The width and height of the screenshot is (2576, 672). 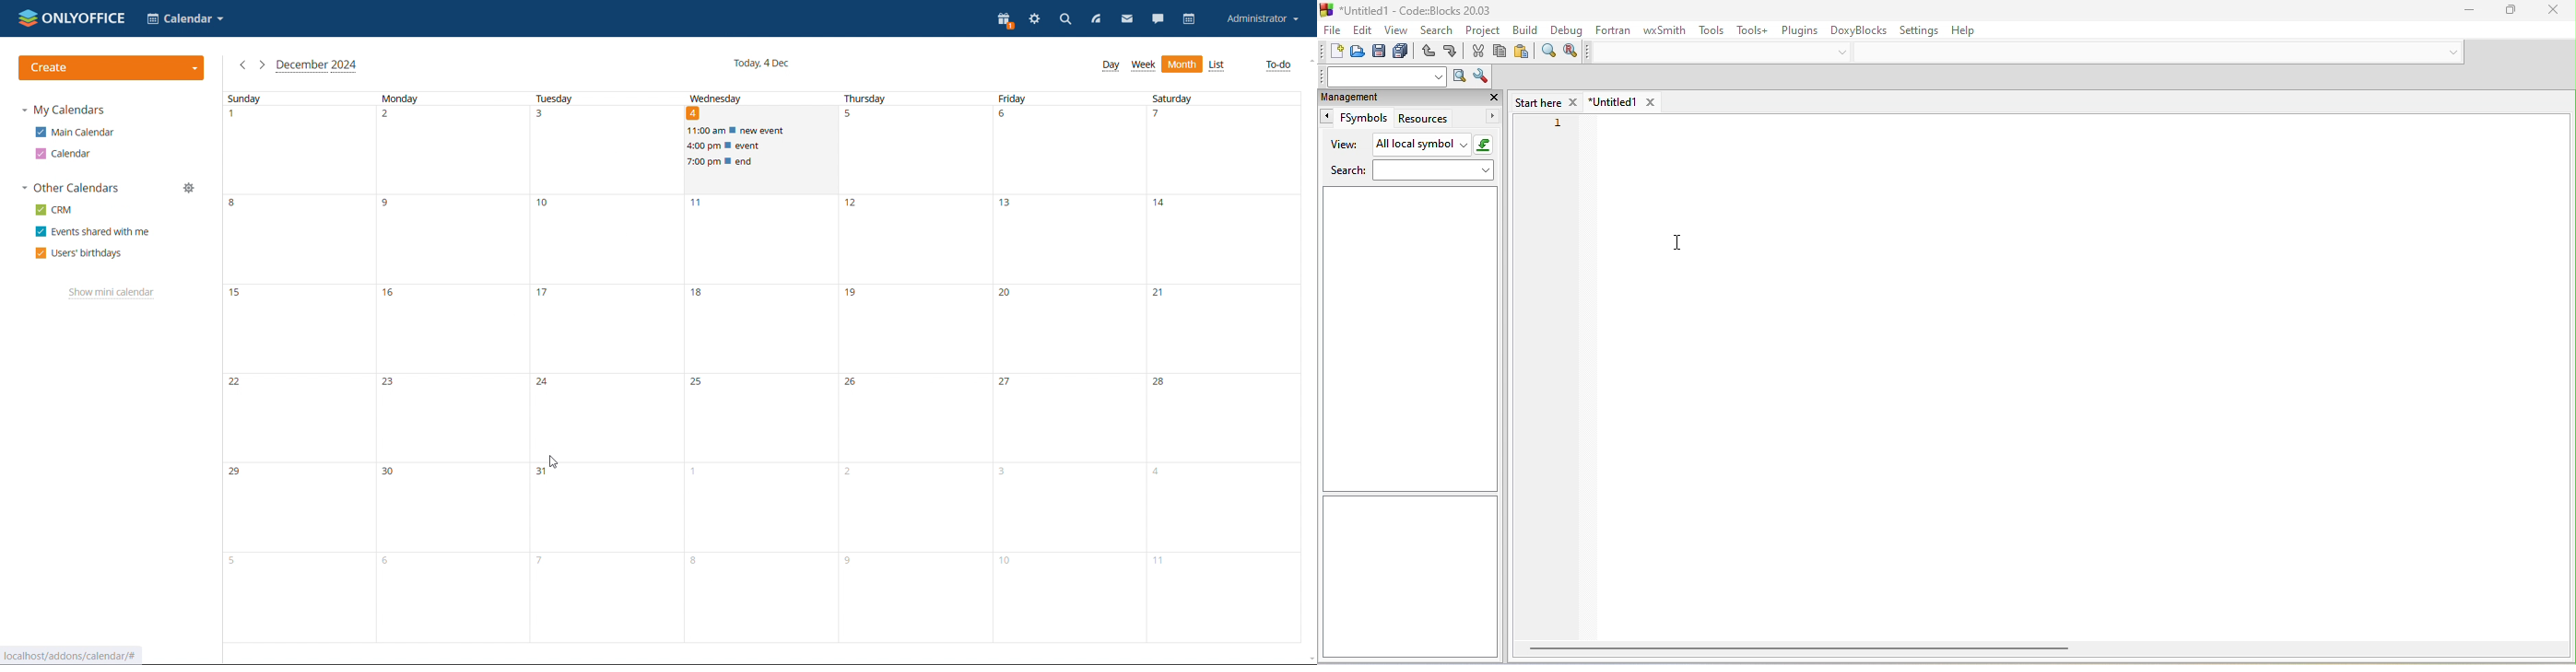 What do you see at coordinates (1309, 658) in the screenshot?
I see `scroll down` at bounding box center [1309, 658].